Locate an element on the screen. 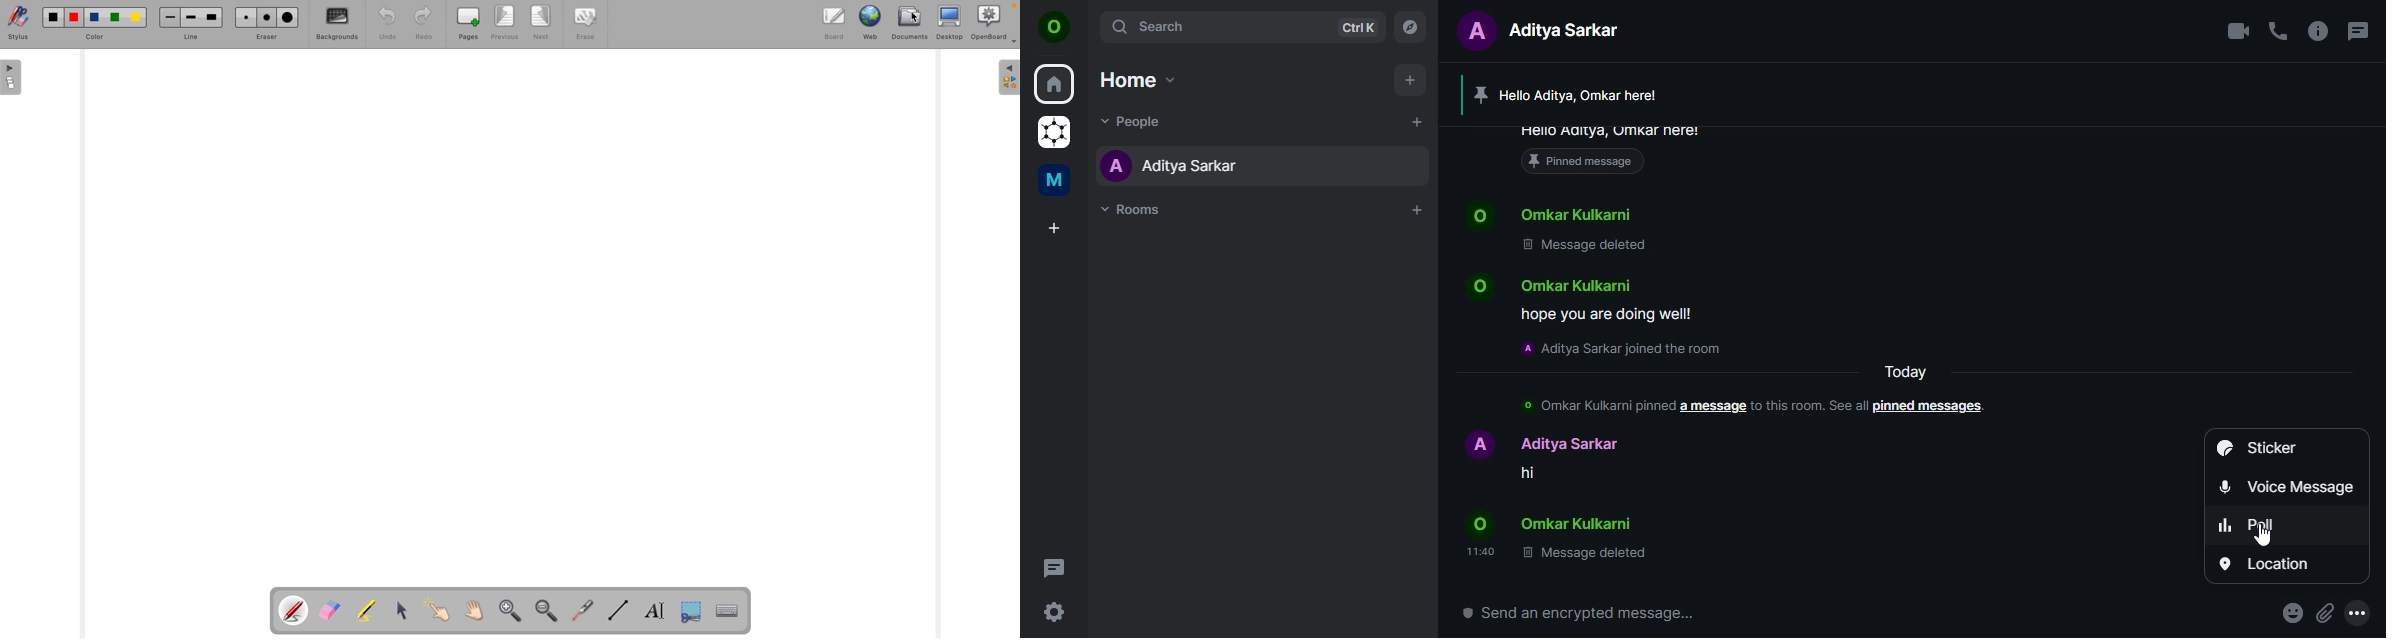 The width and height of the screenshot is (2408, 644). home is located at coordinates (1056, 85).